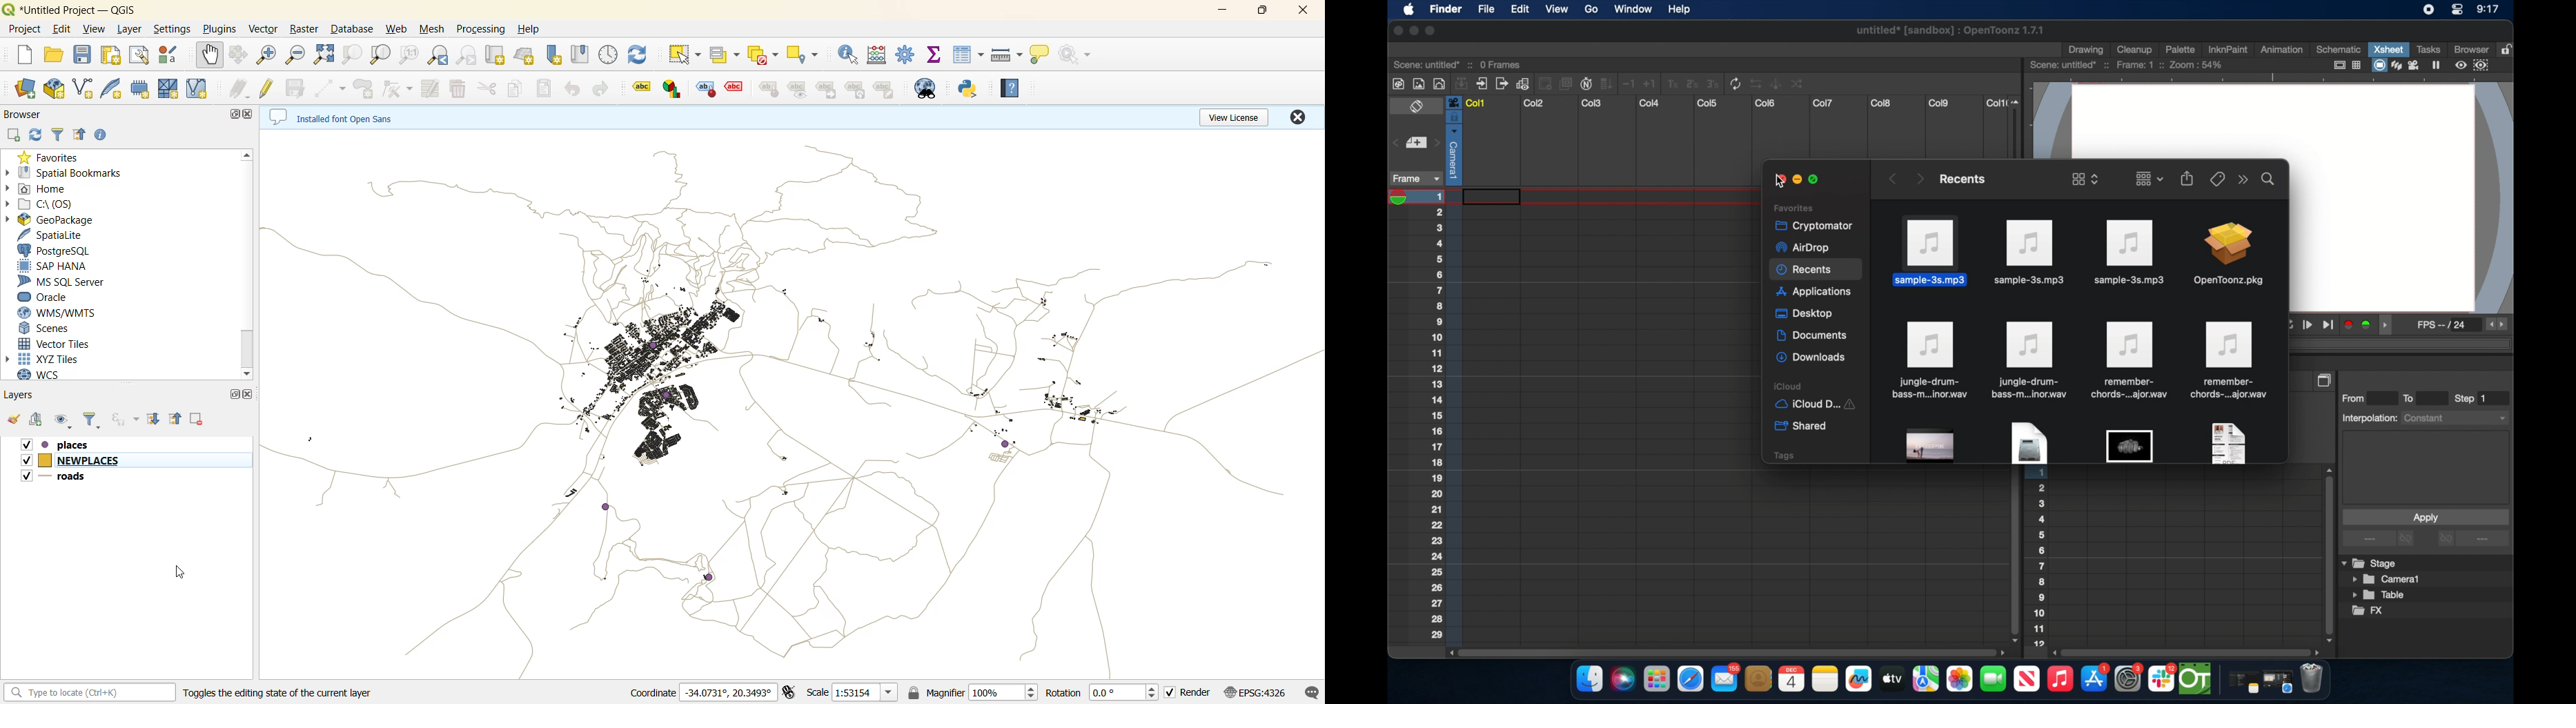  I want to click on apple tv, so click(2026, 679).